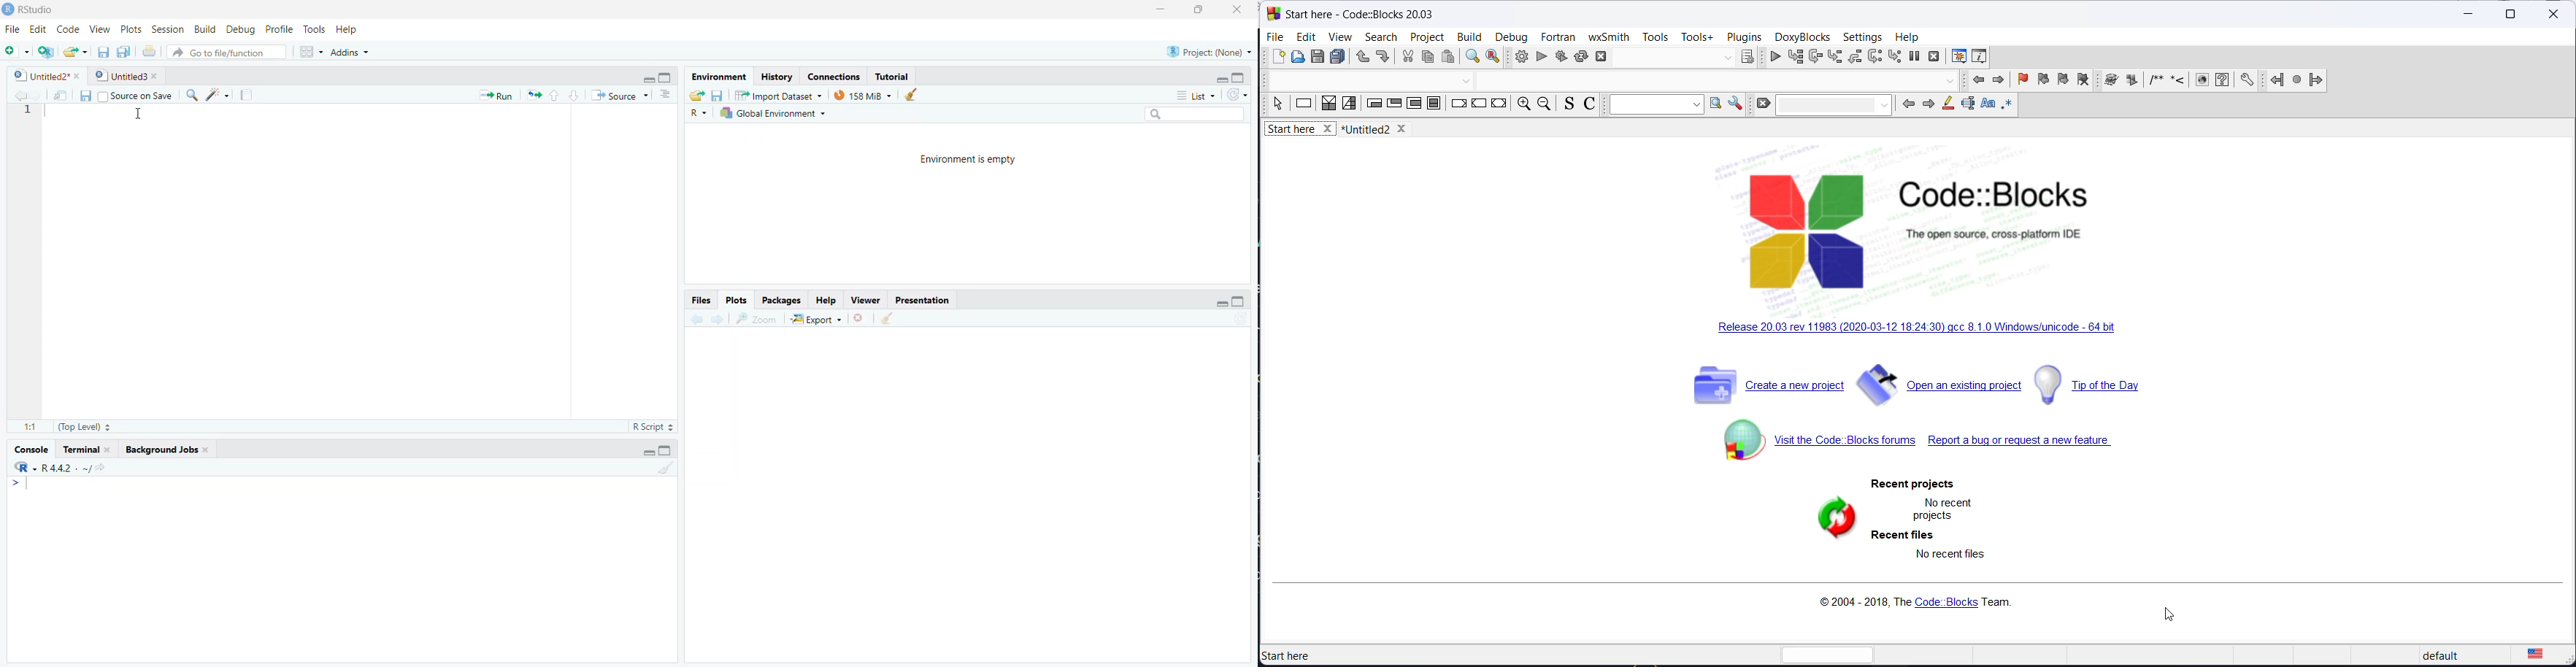 The image size is (2576, 672). What do you see at coordinates (1561, 55) in the screenshot?
I see `build and run` at bounding box center [1561, 55].